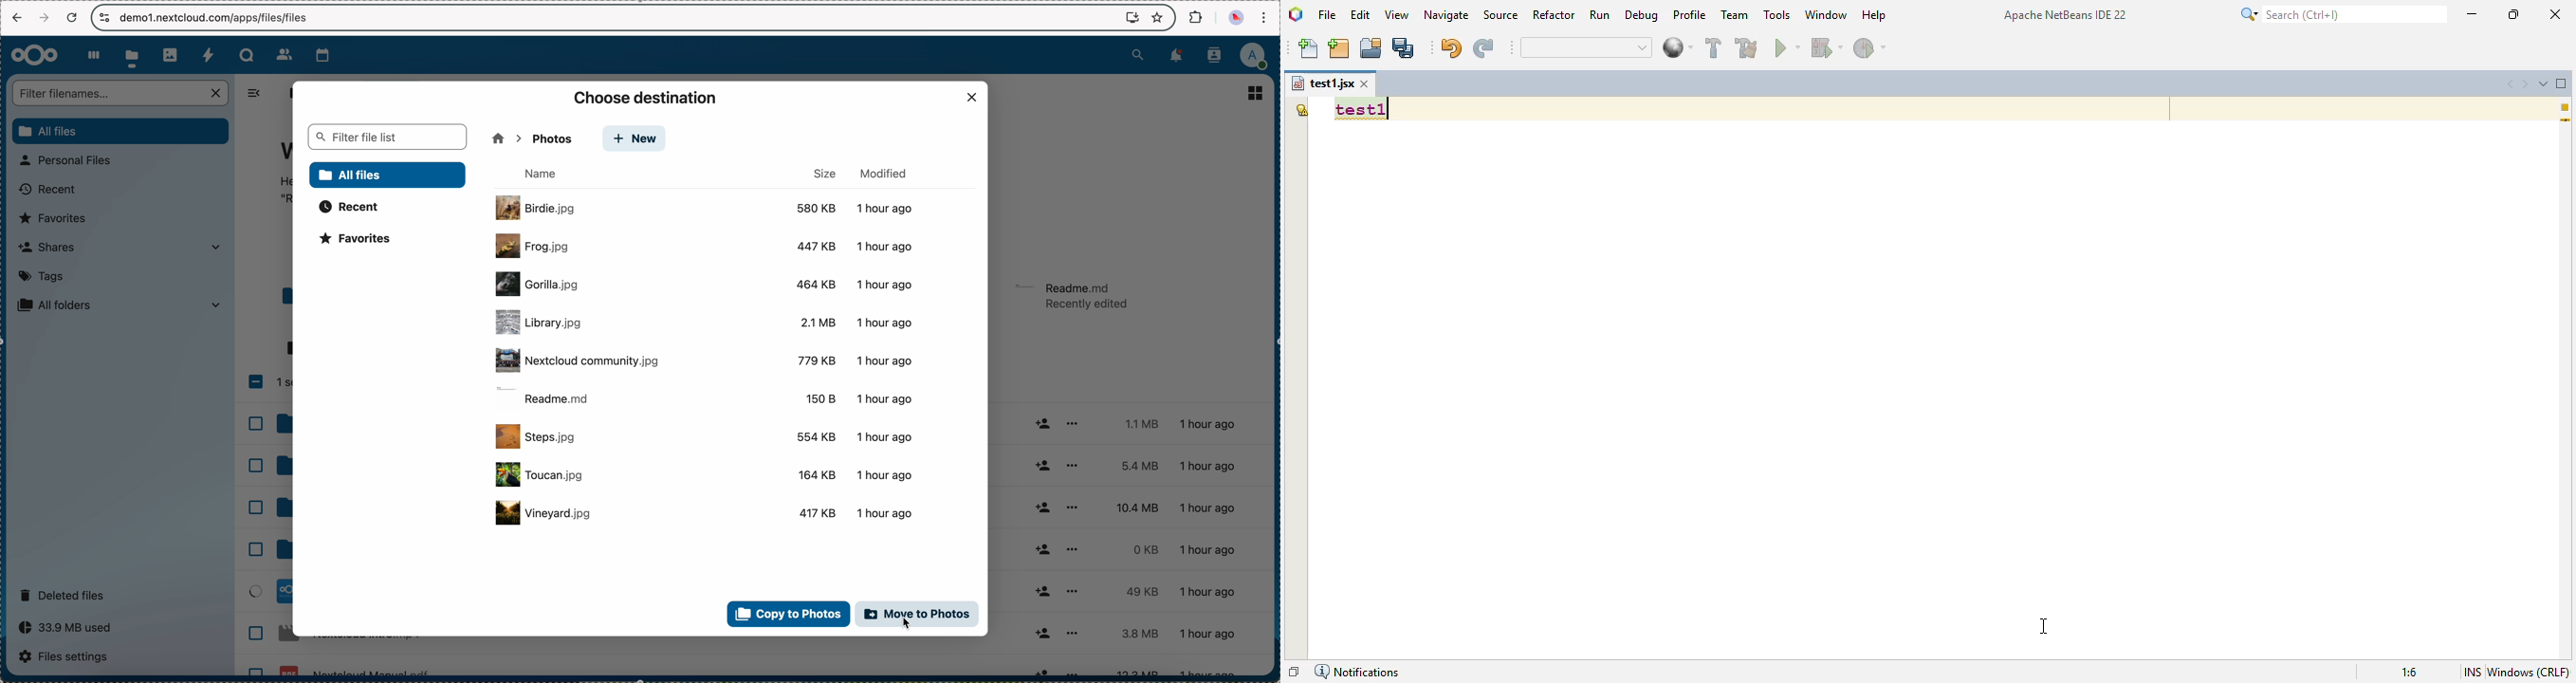 This screenshot has width=2576, height=700. I want to click on hide options, so click(258, 94).